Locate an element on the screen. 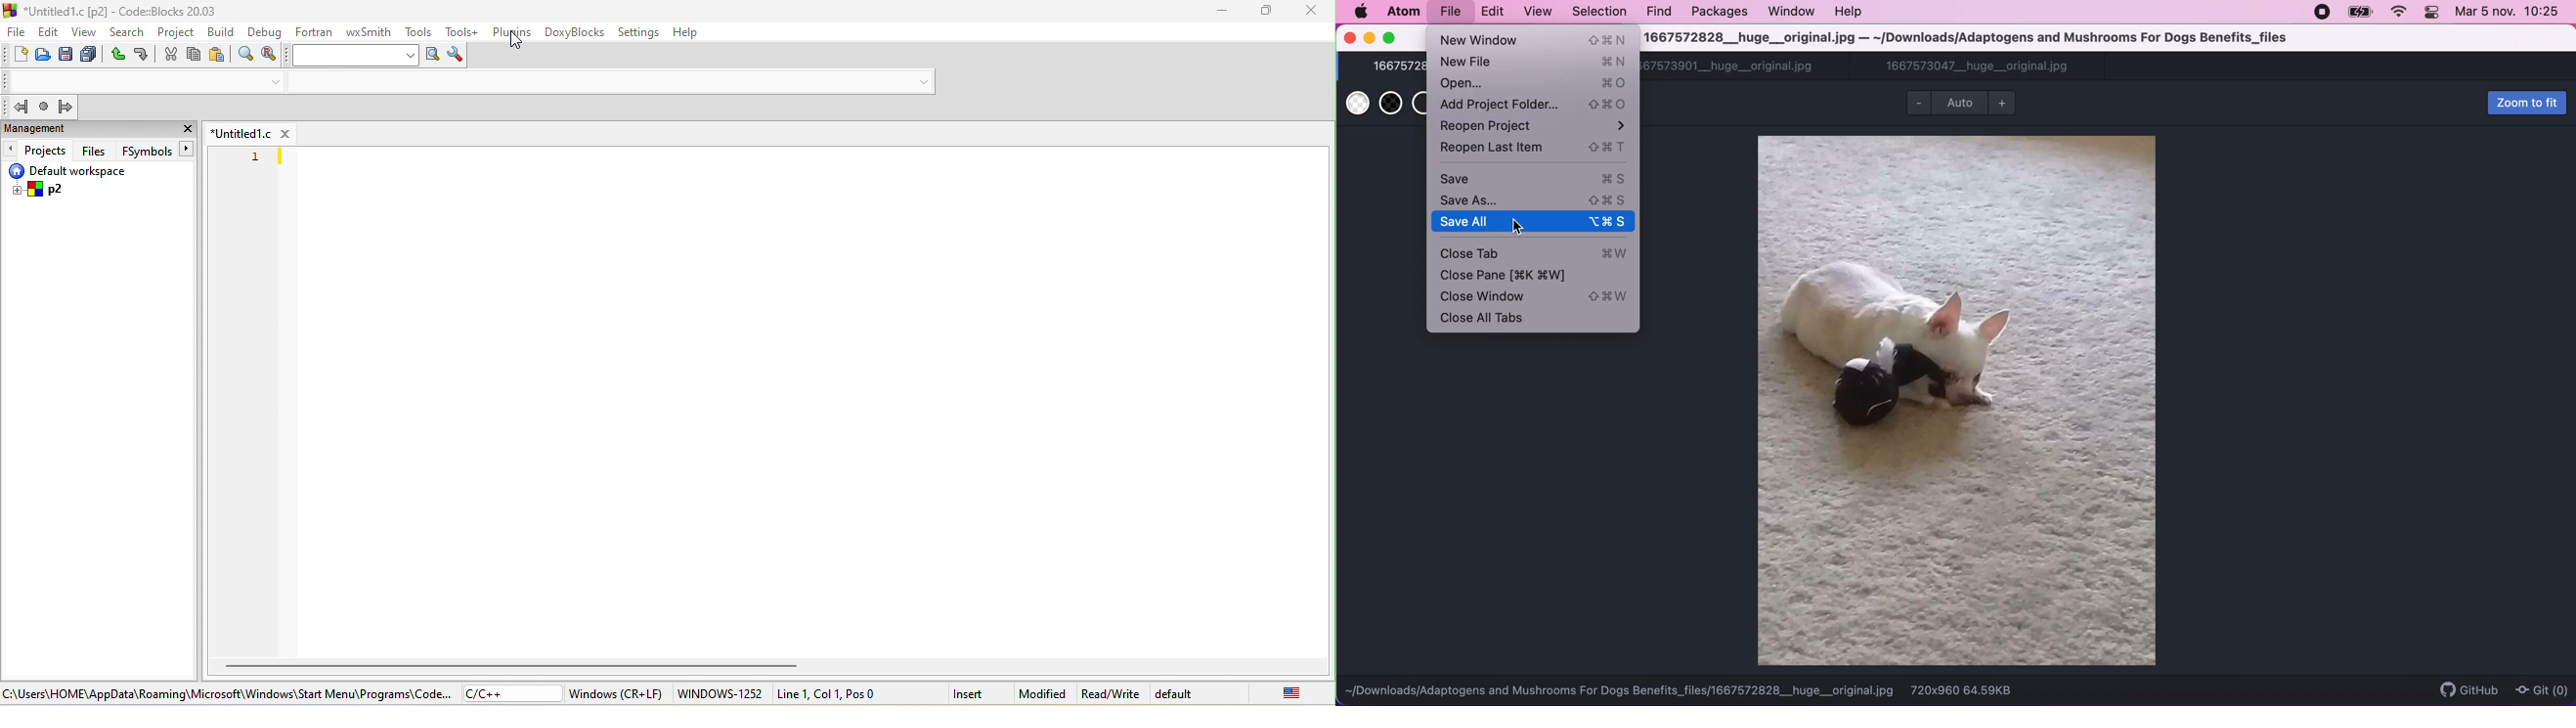  paste is located at coordinates (222, 57).